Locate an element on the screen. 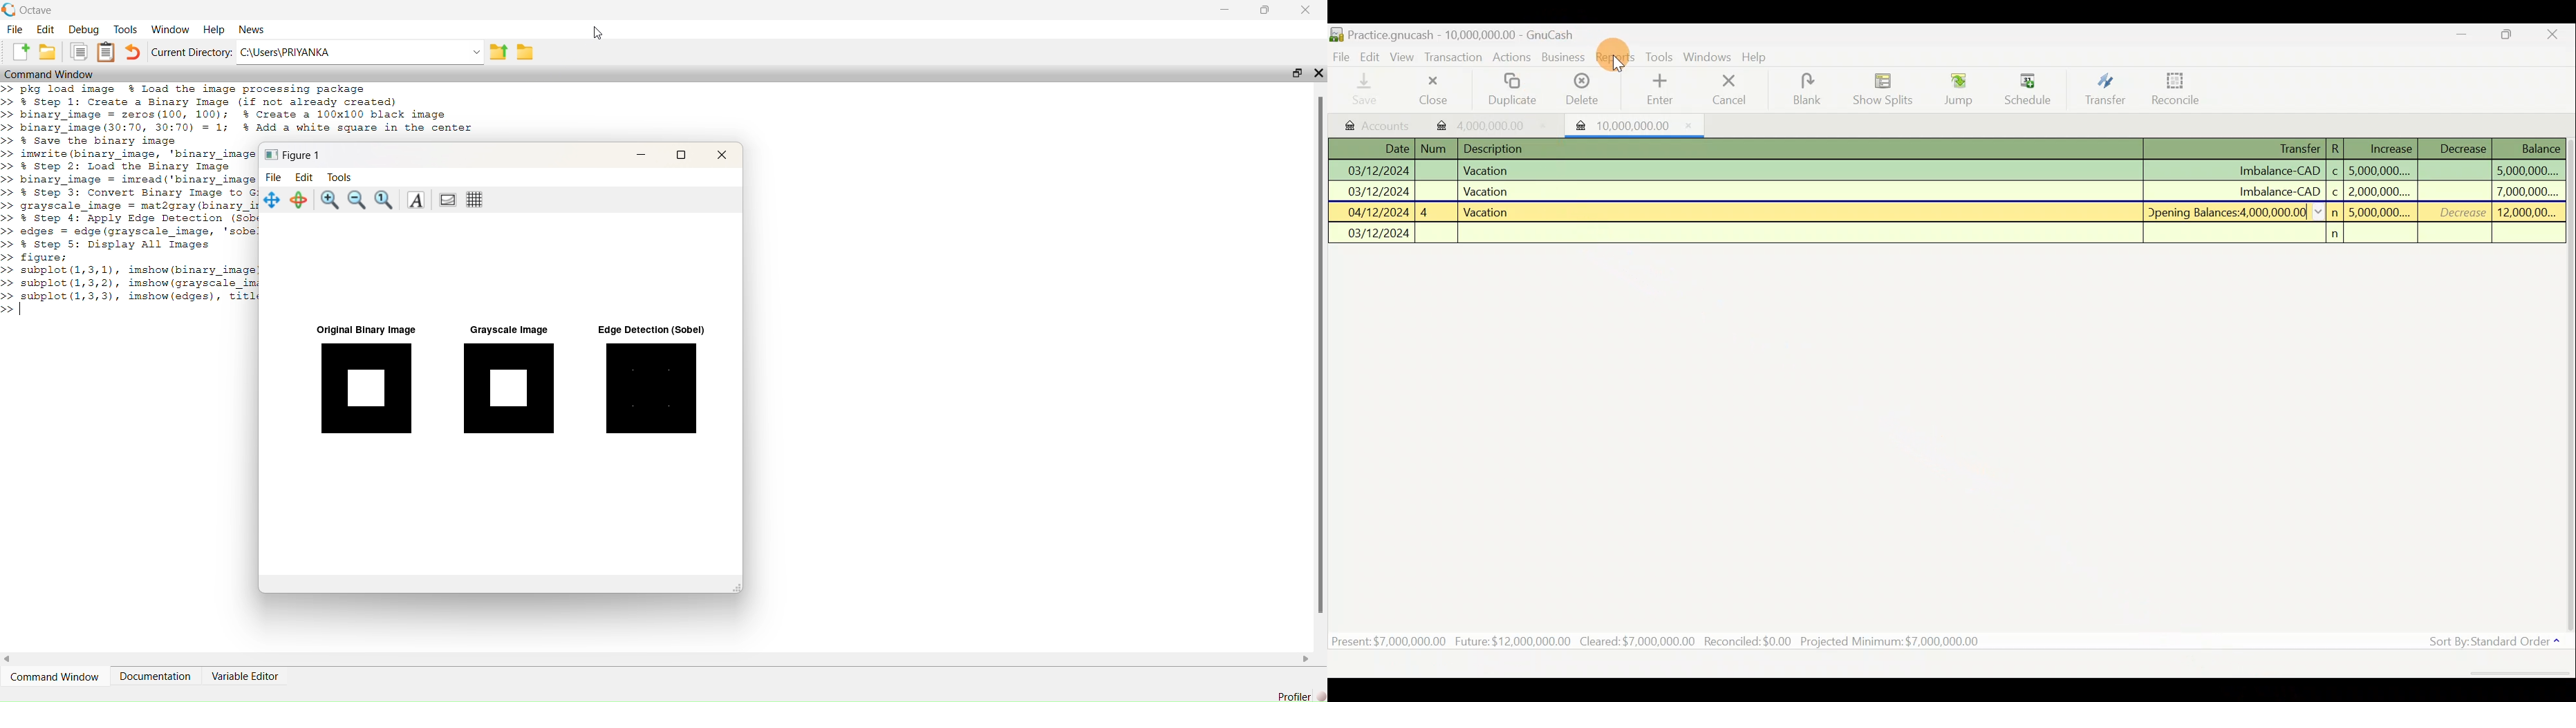 The width and height of the screenshot is (2576, 728). Present: $7,000,000.00 Future: $12,000,000.00 Cleared:$7,000,000.00 Recondiled:$0.00 Projected Minimum: $7,000,000.00 is located at coordinates (1658, 640).